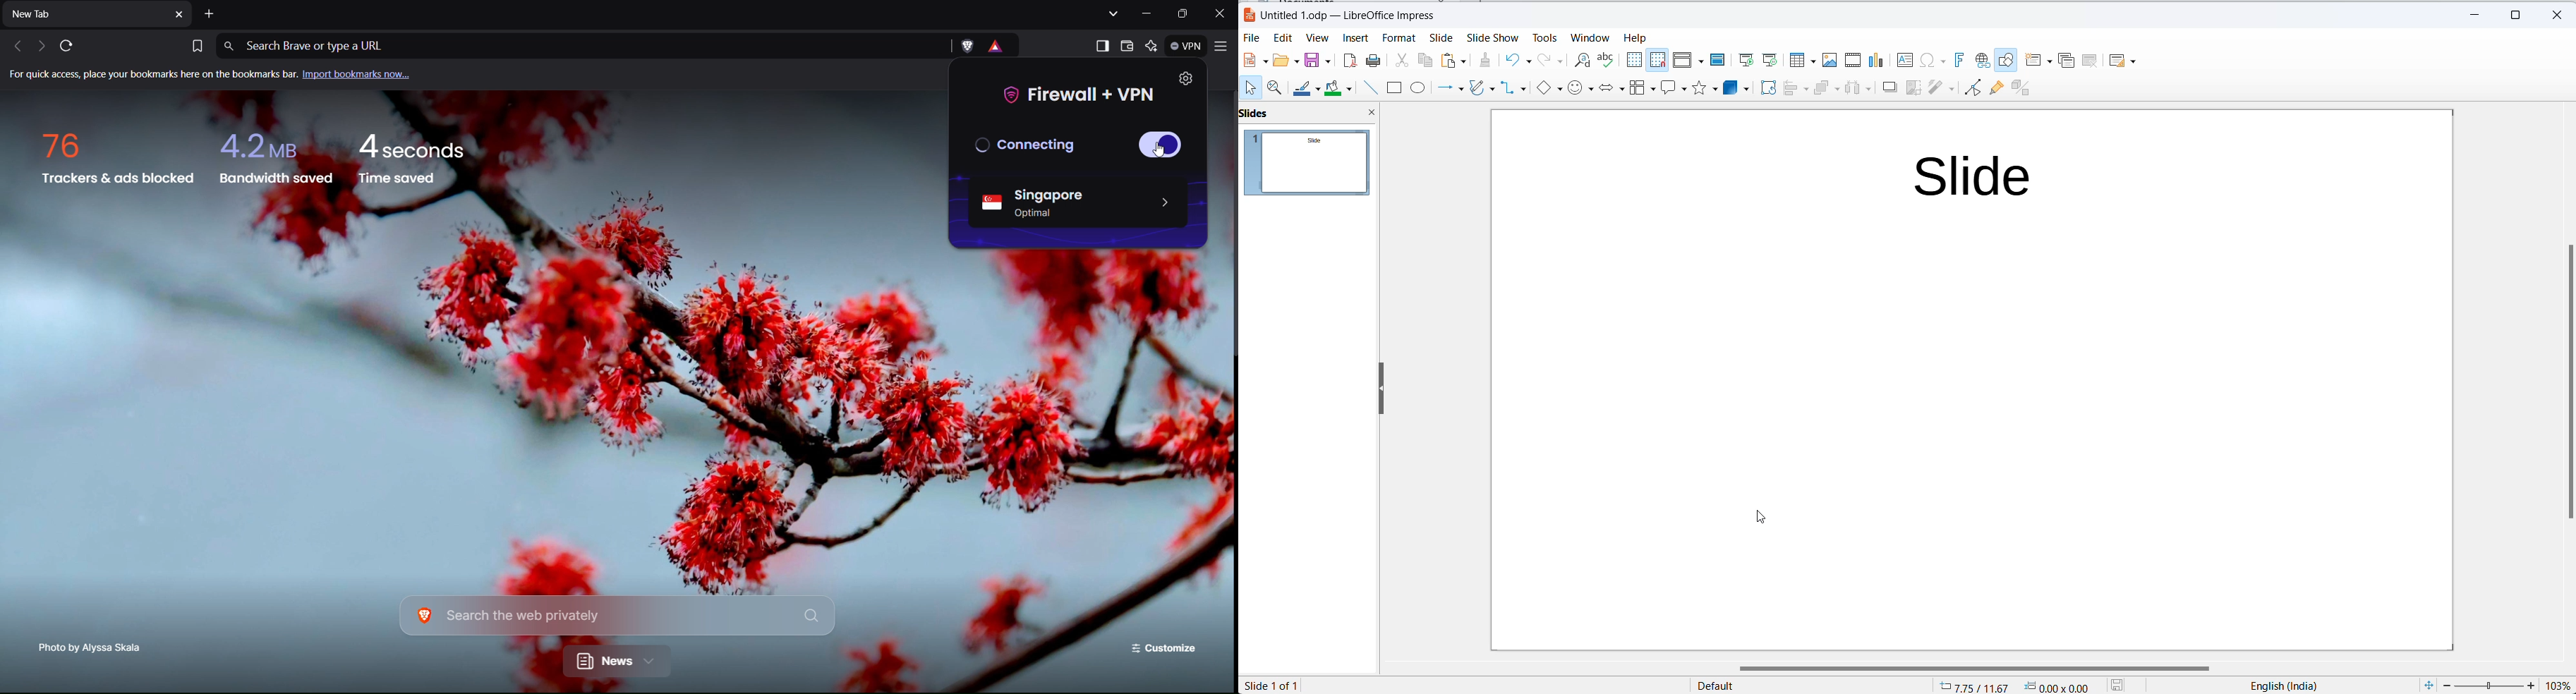 This screenshot has width=2576, height=700. Describe the element at coordinates (2091, 60) in the screenshot. I see `delete slide` at that location.